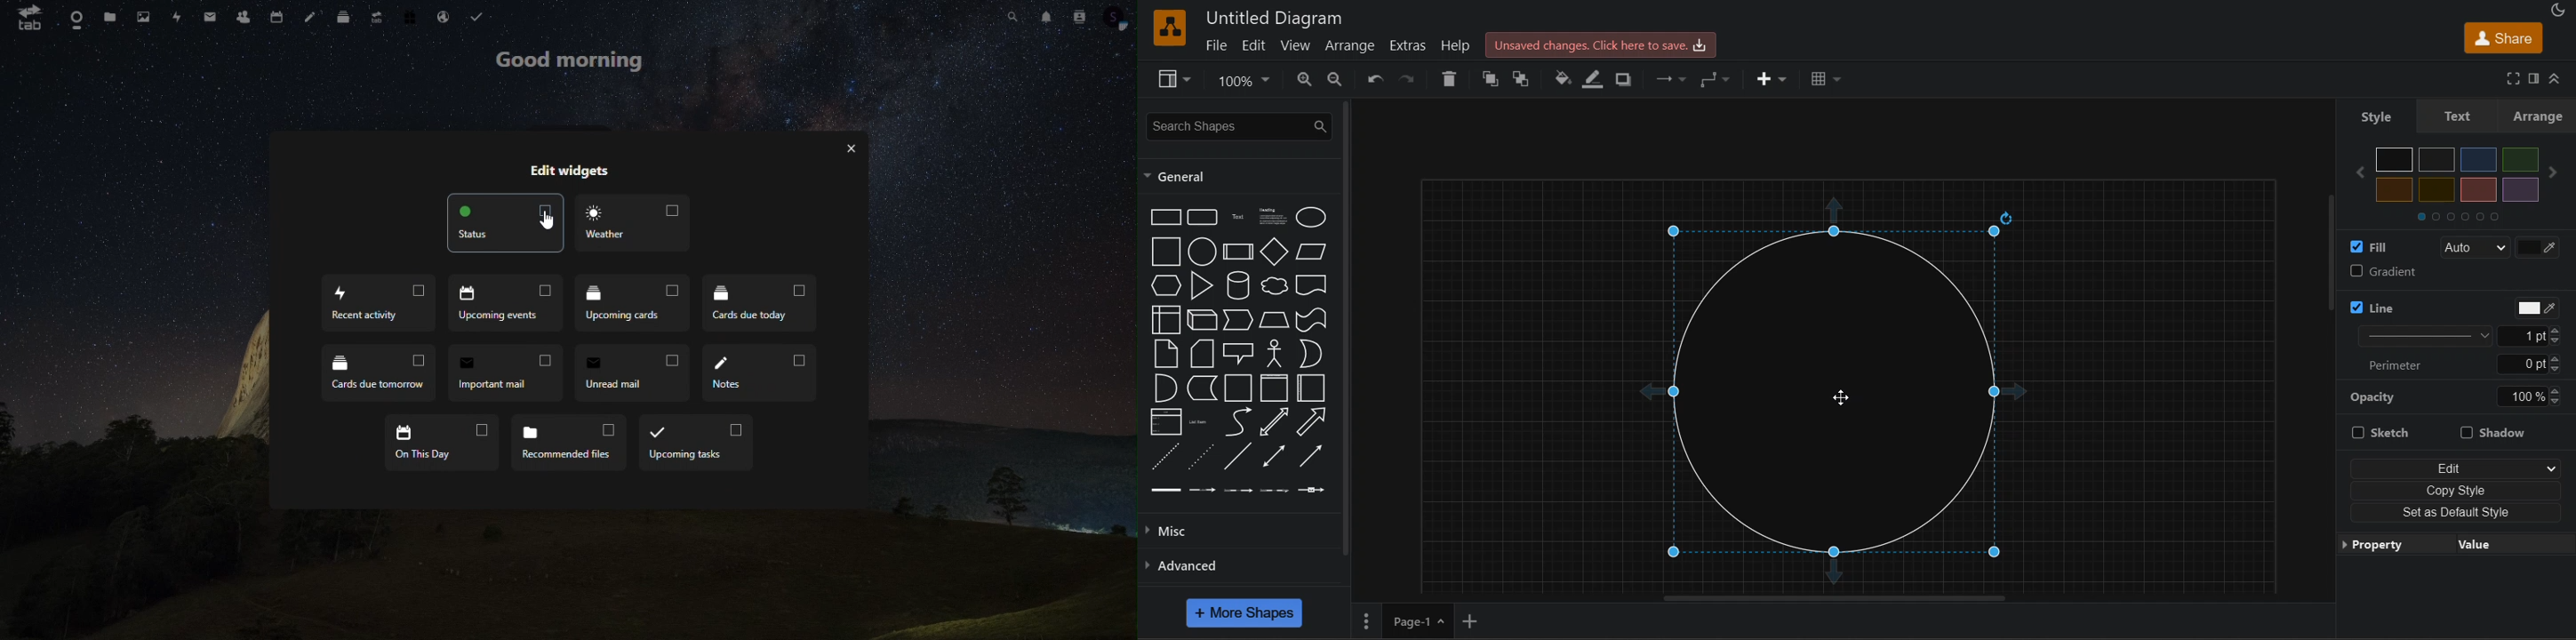 The height and width of the screenshot is (644, 2576). I want to click on upcoming card, so click(636, 305).